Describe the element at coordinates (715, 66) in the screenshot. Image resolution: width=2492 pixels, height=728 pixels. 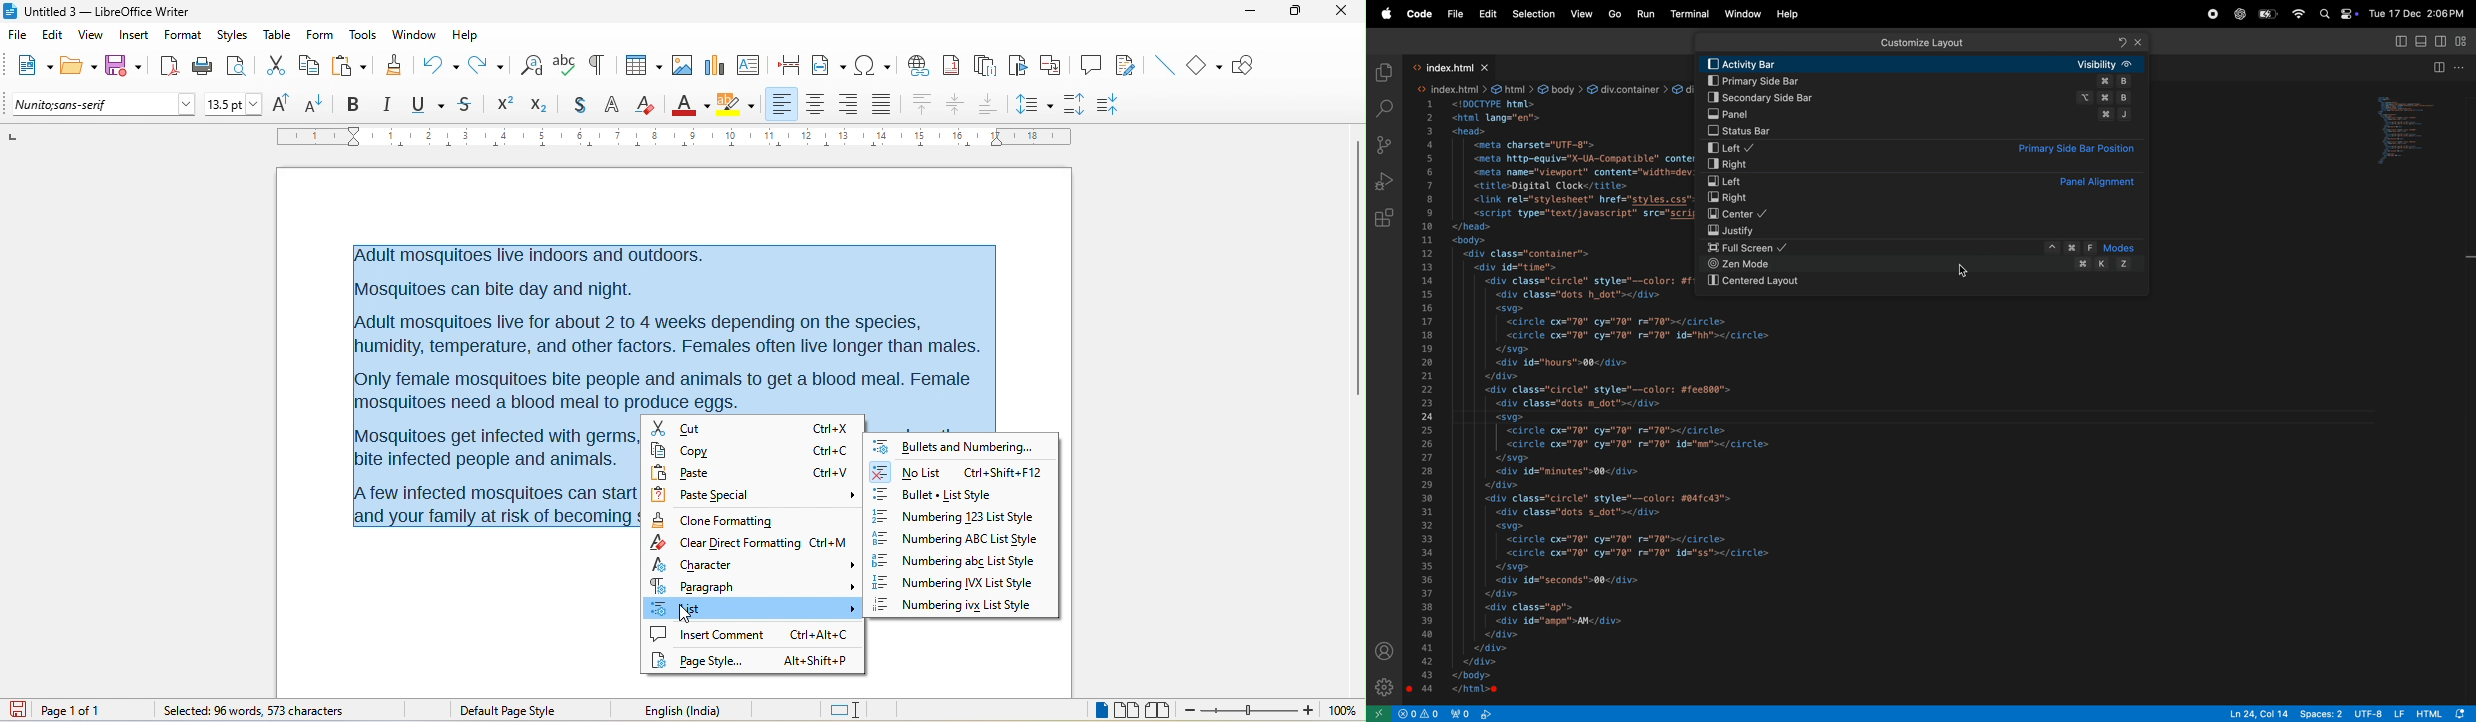
I see `chart` at that location.